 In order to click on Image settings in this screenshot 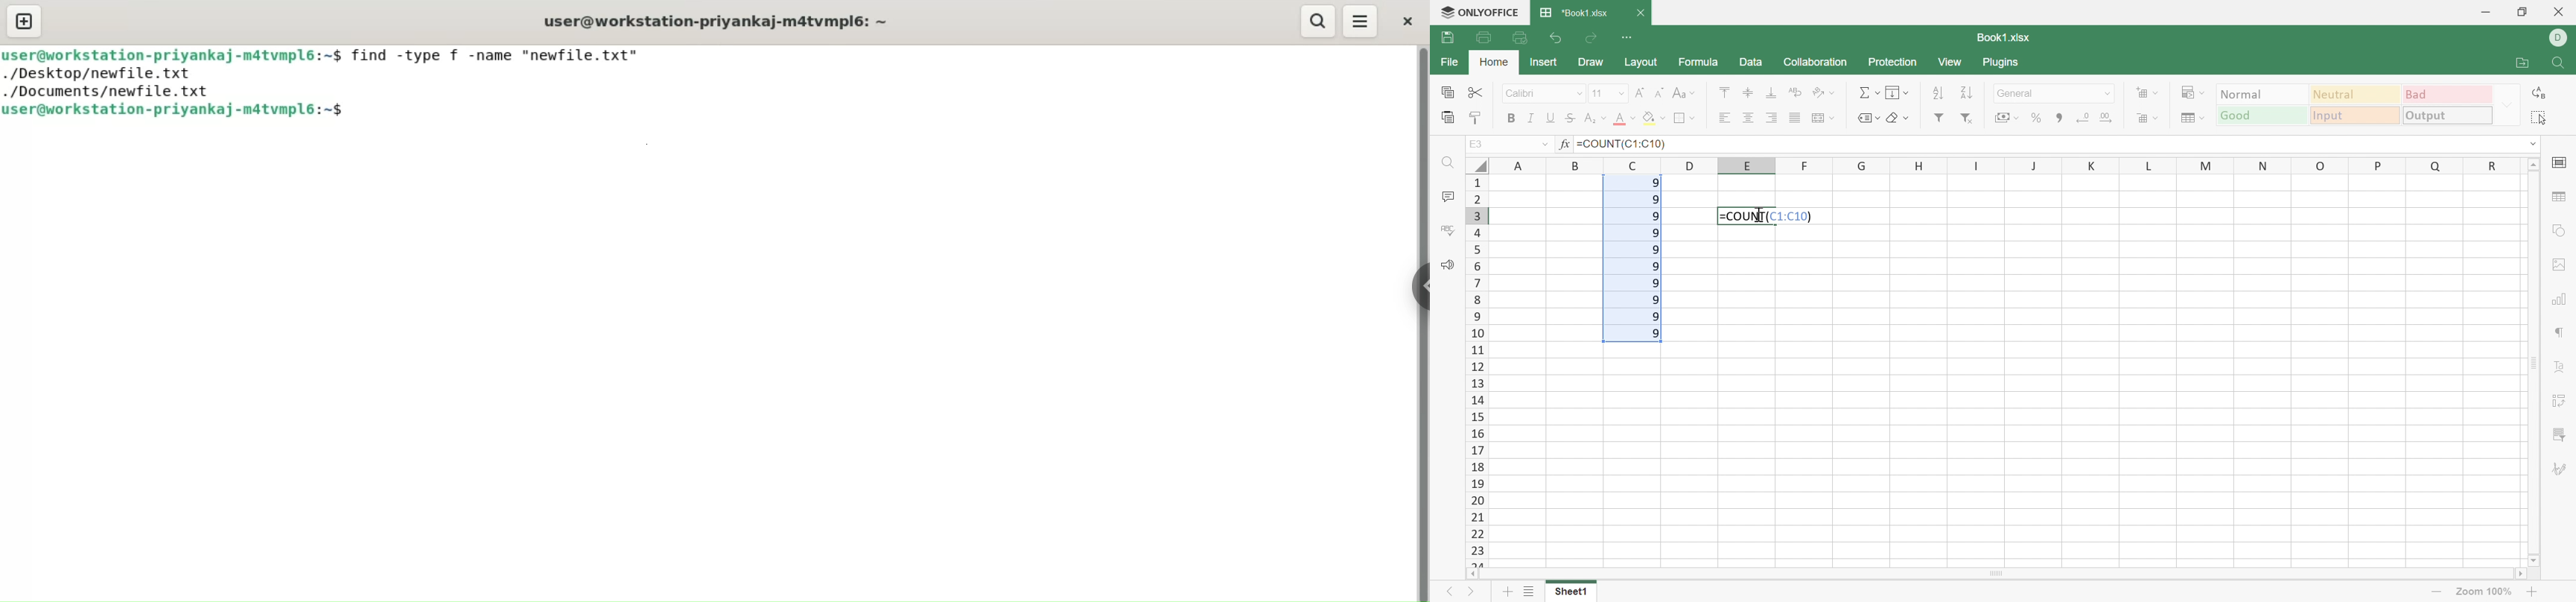, I will do `click(2559, 265)`.